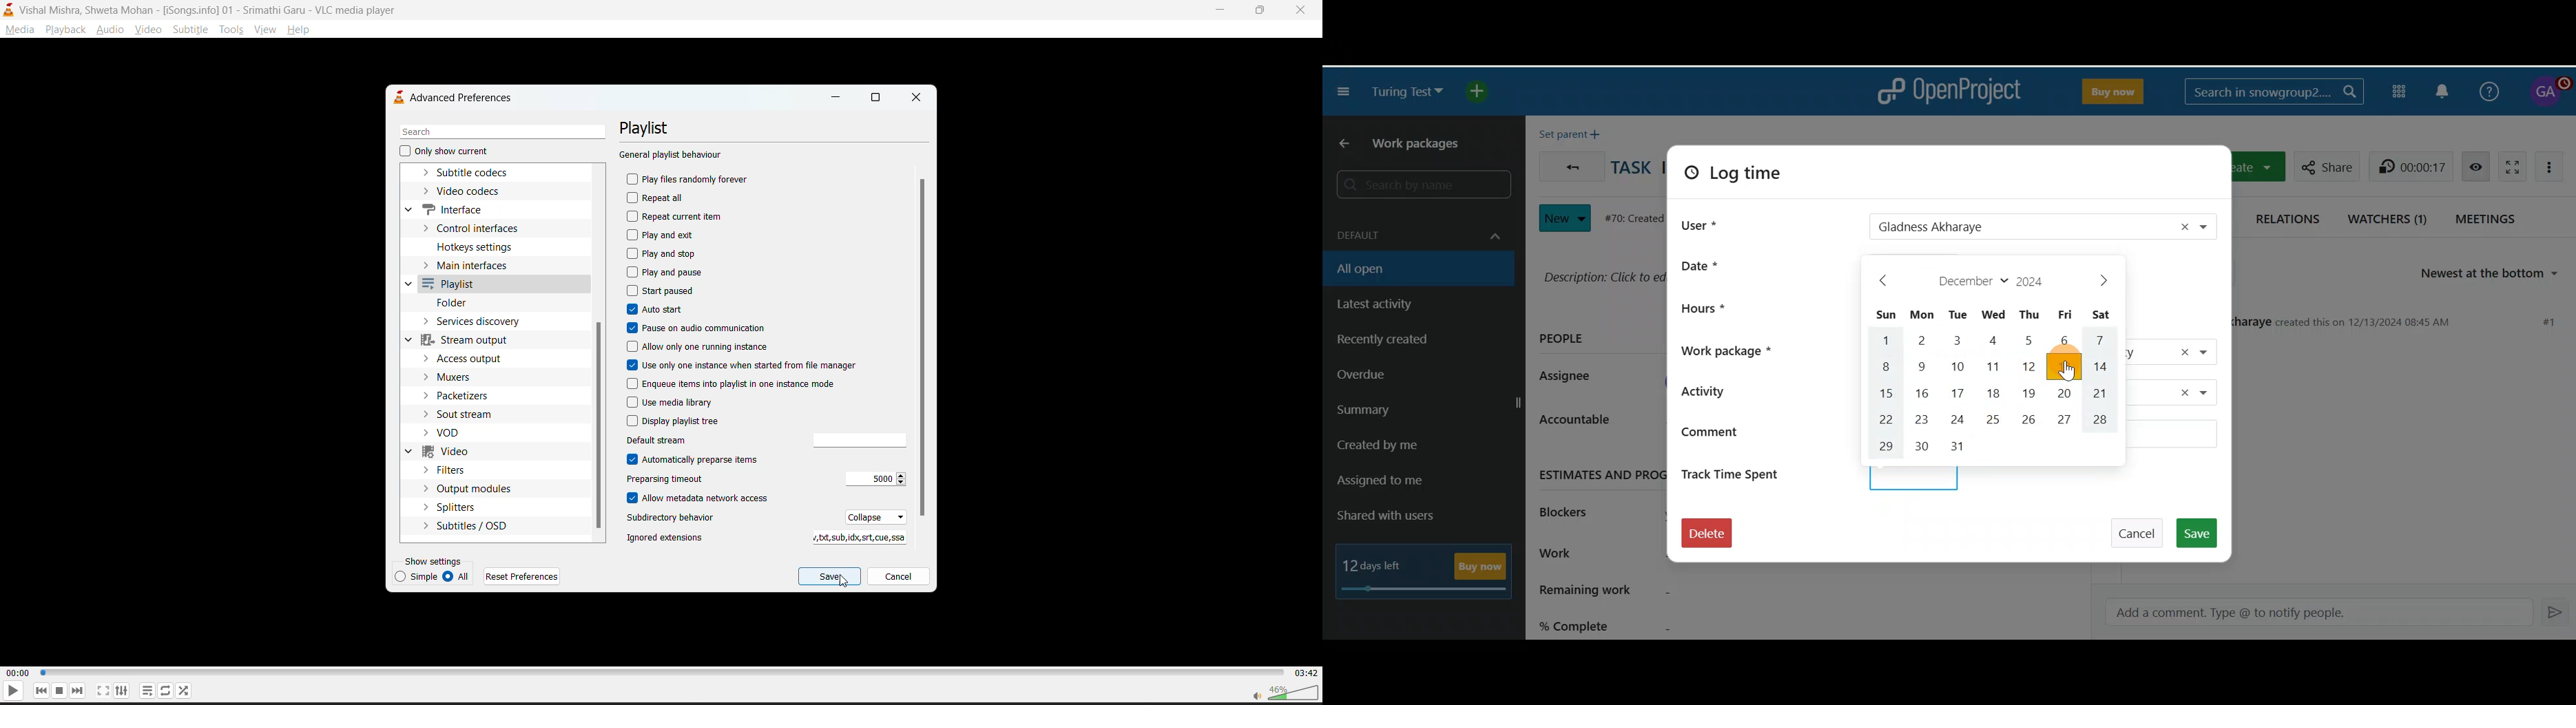 The width and height of the screenshot is (2576, 728). What do you see at coordinates (466, 341) in the screenshot?
I see `stream output` at bounding box center [466, 341].